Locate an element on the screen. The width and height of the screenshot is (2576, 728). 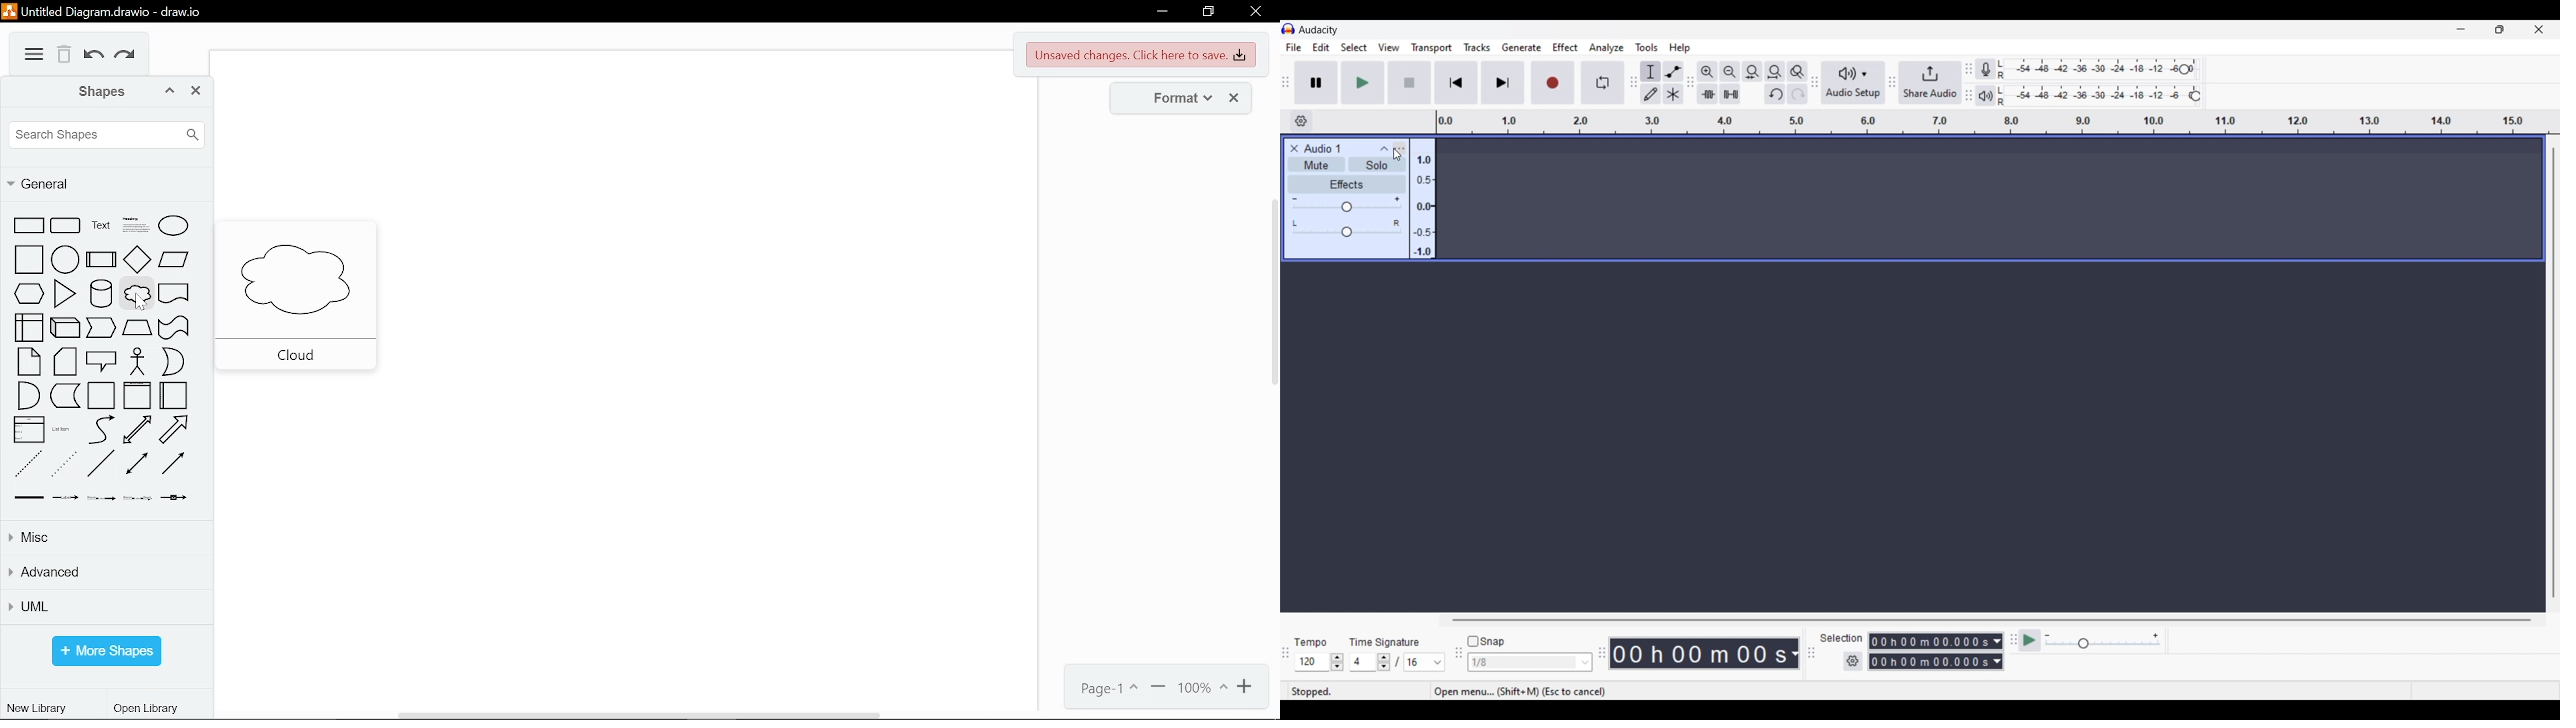
trapezoid is located at coordinates (138, 328).